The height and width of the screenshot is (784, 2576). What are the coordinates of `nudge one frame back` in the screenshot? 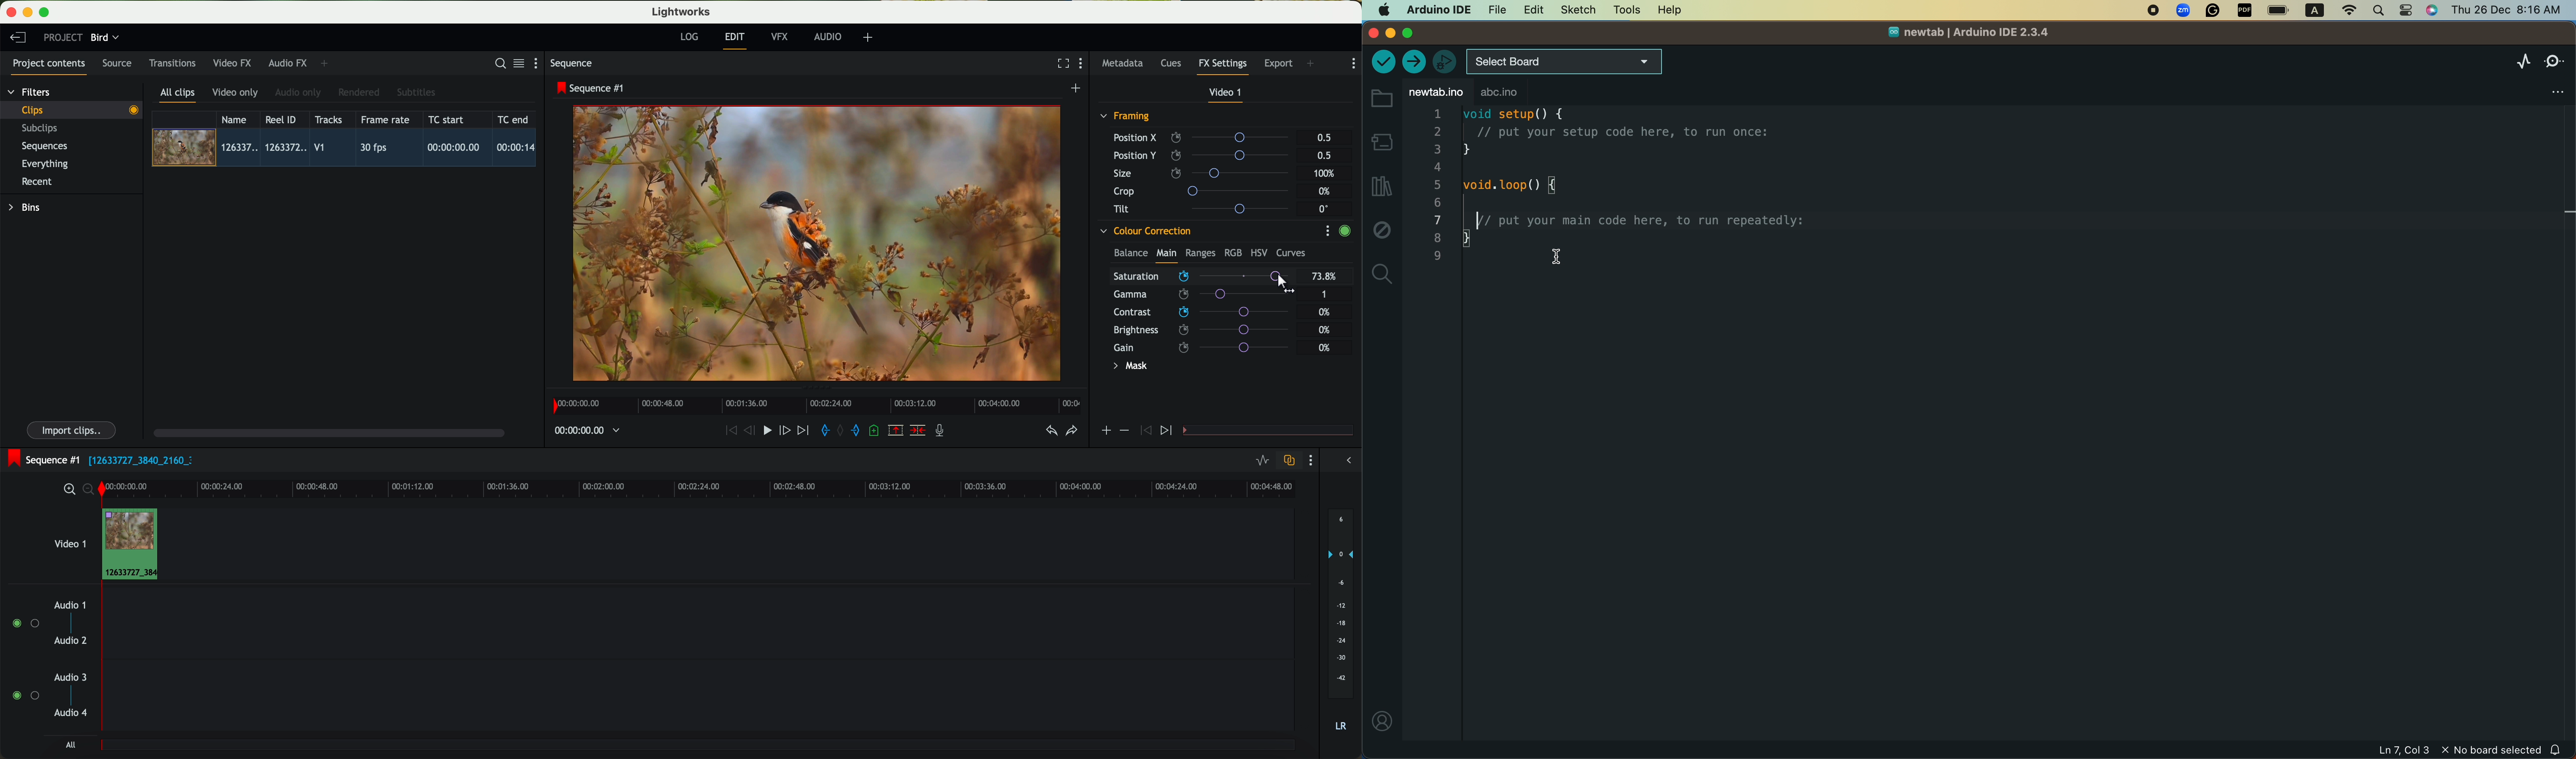 It's located at (751, 432).